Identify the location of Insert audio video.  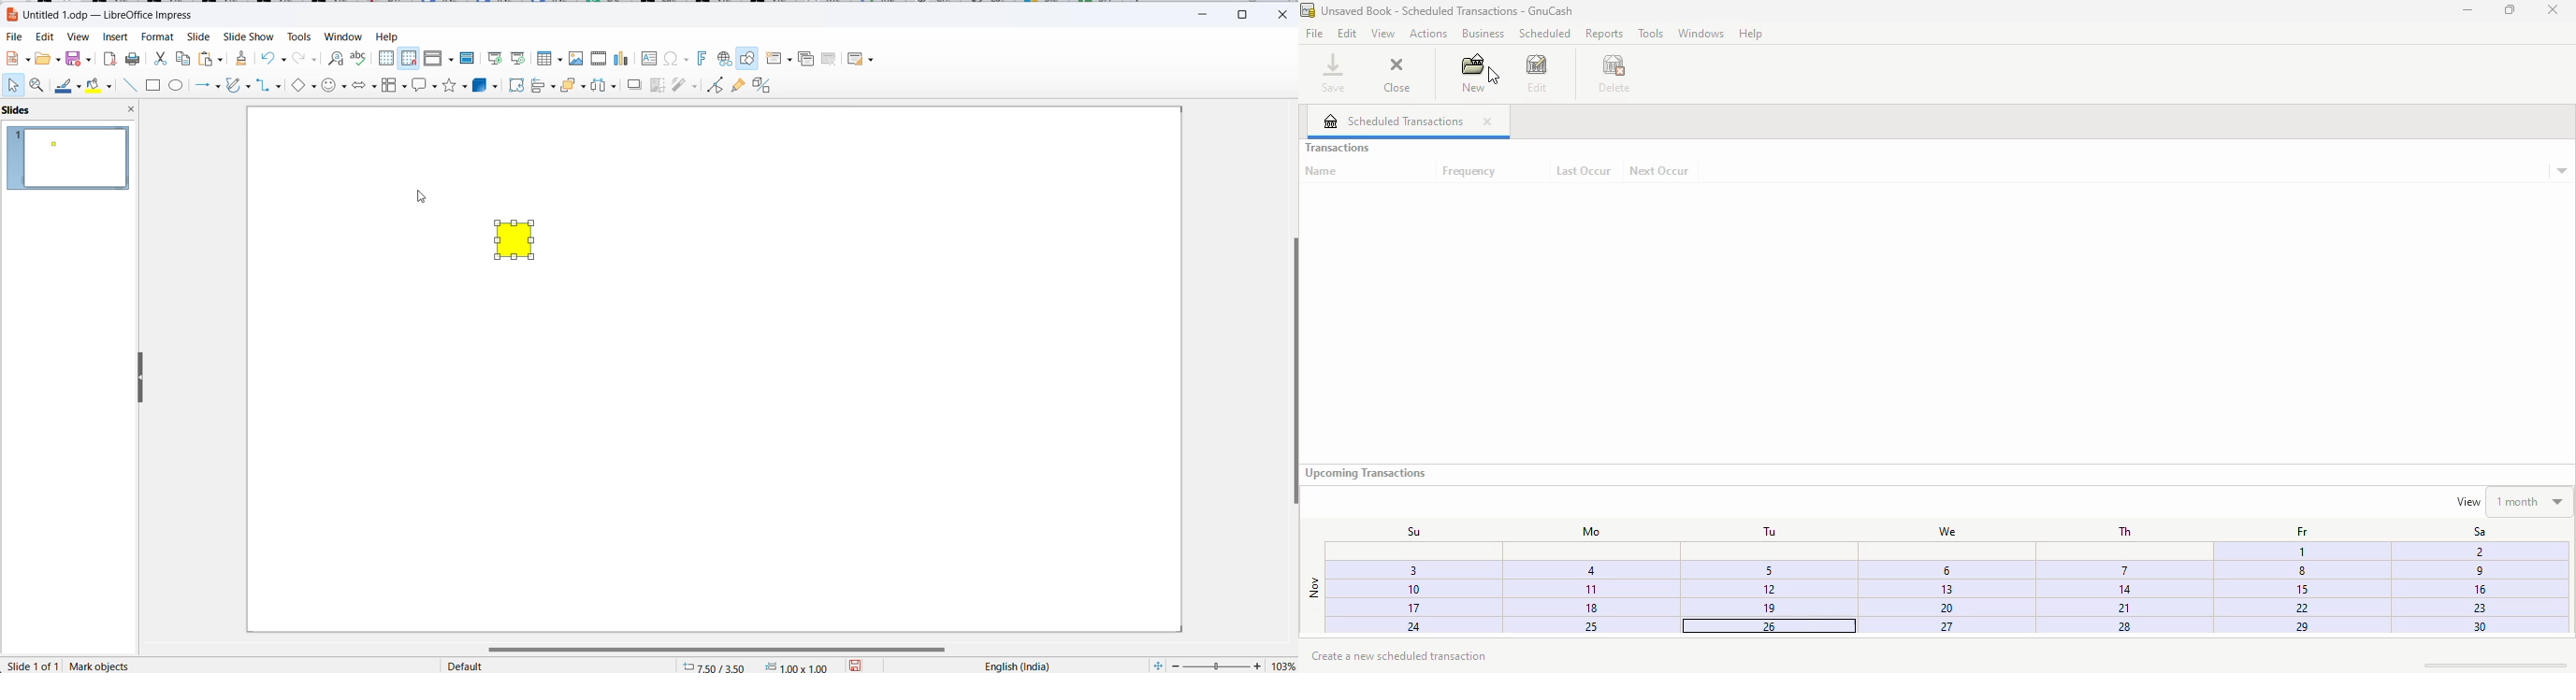
(600, 59).